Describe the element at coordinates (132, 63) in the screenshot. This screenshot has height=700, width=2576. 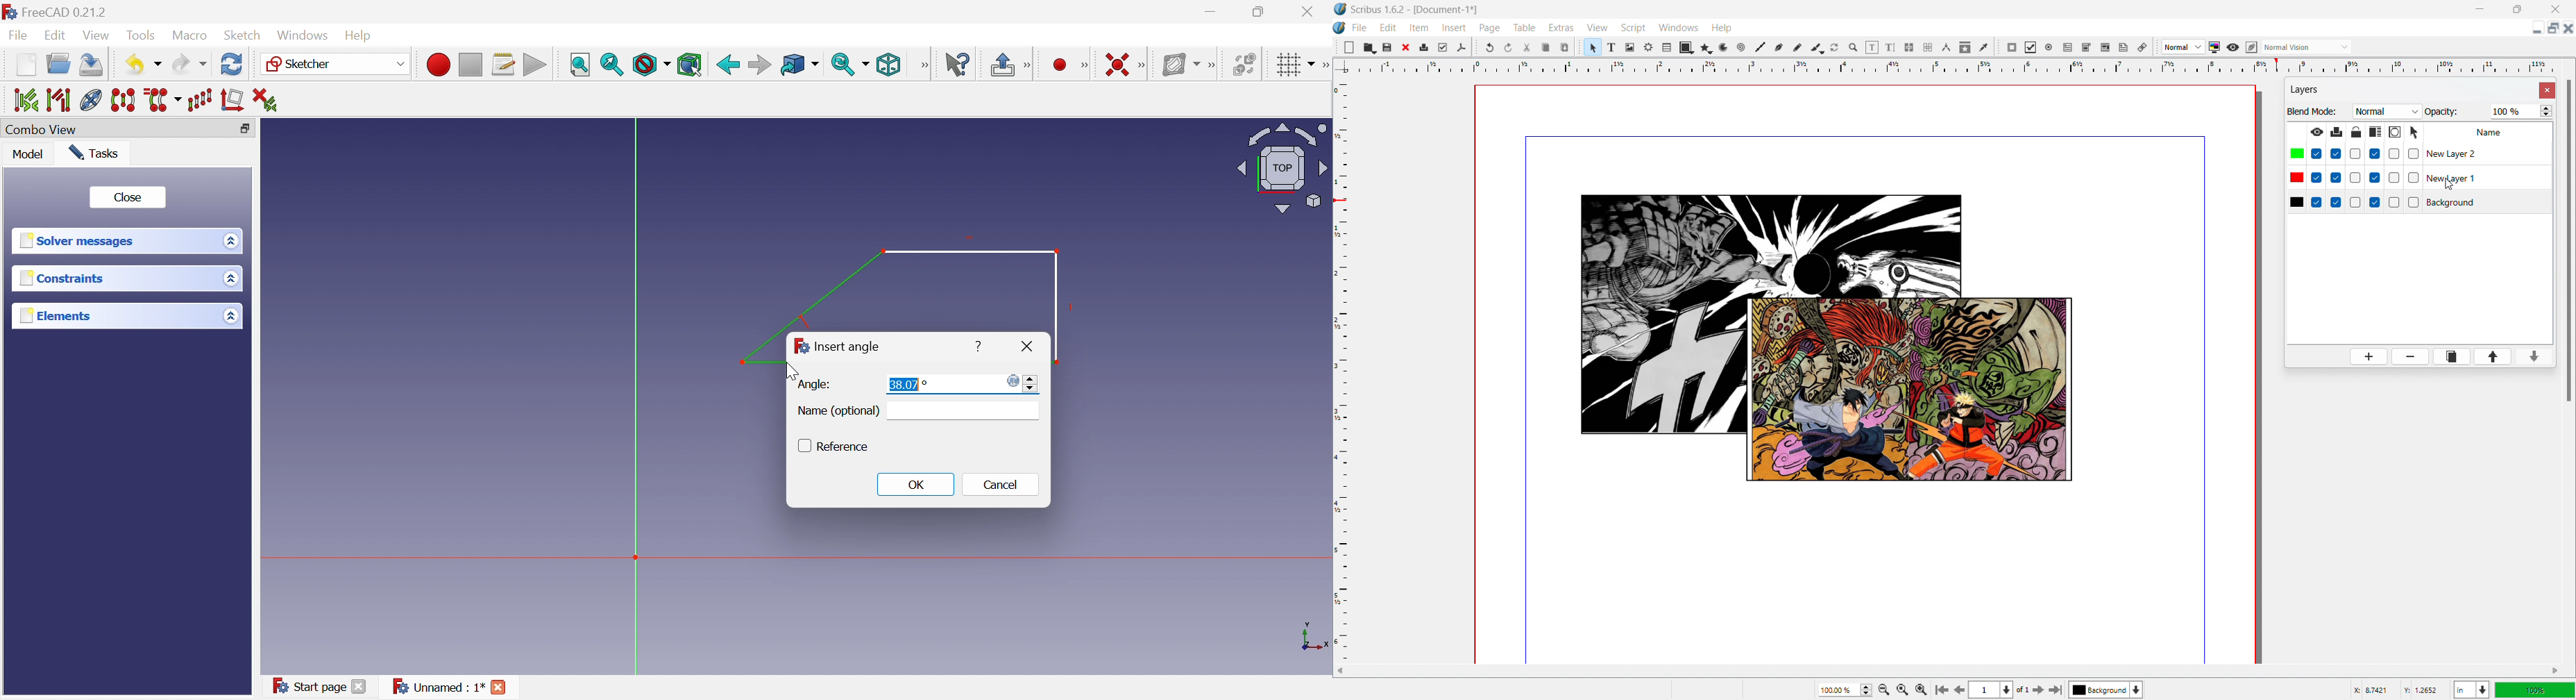
I see `Undo` at that location.